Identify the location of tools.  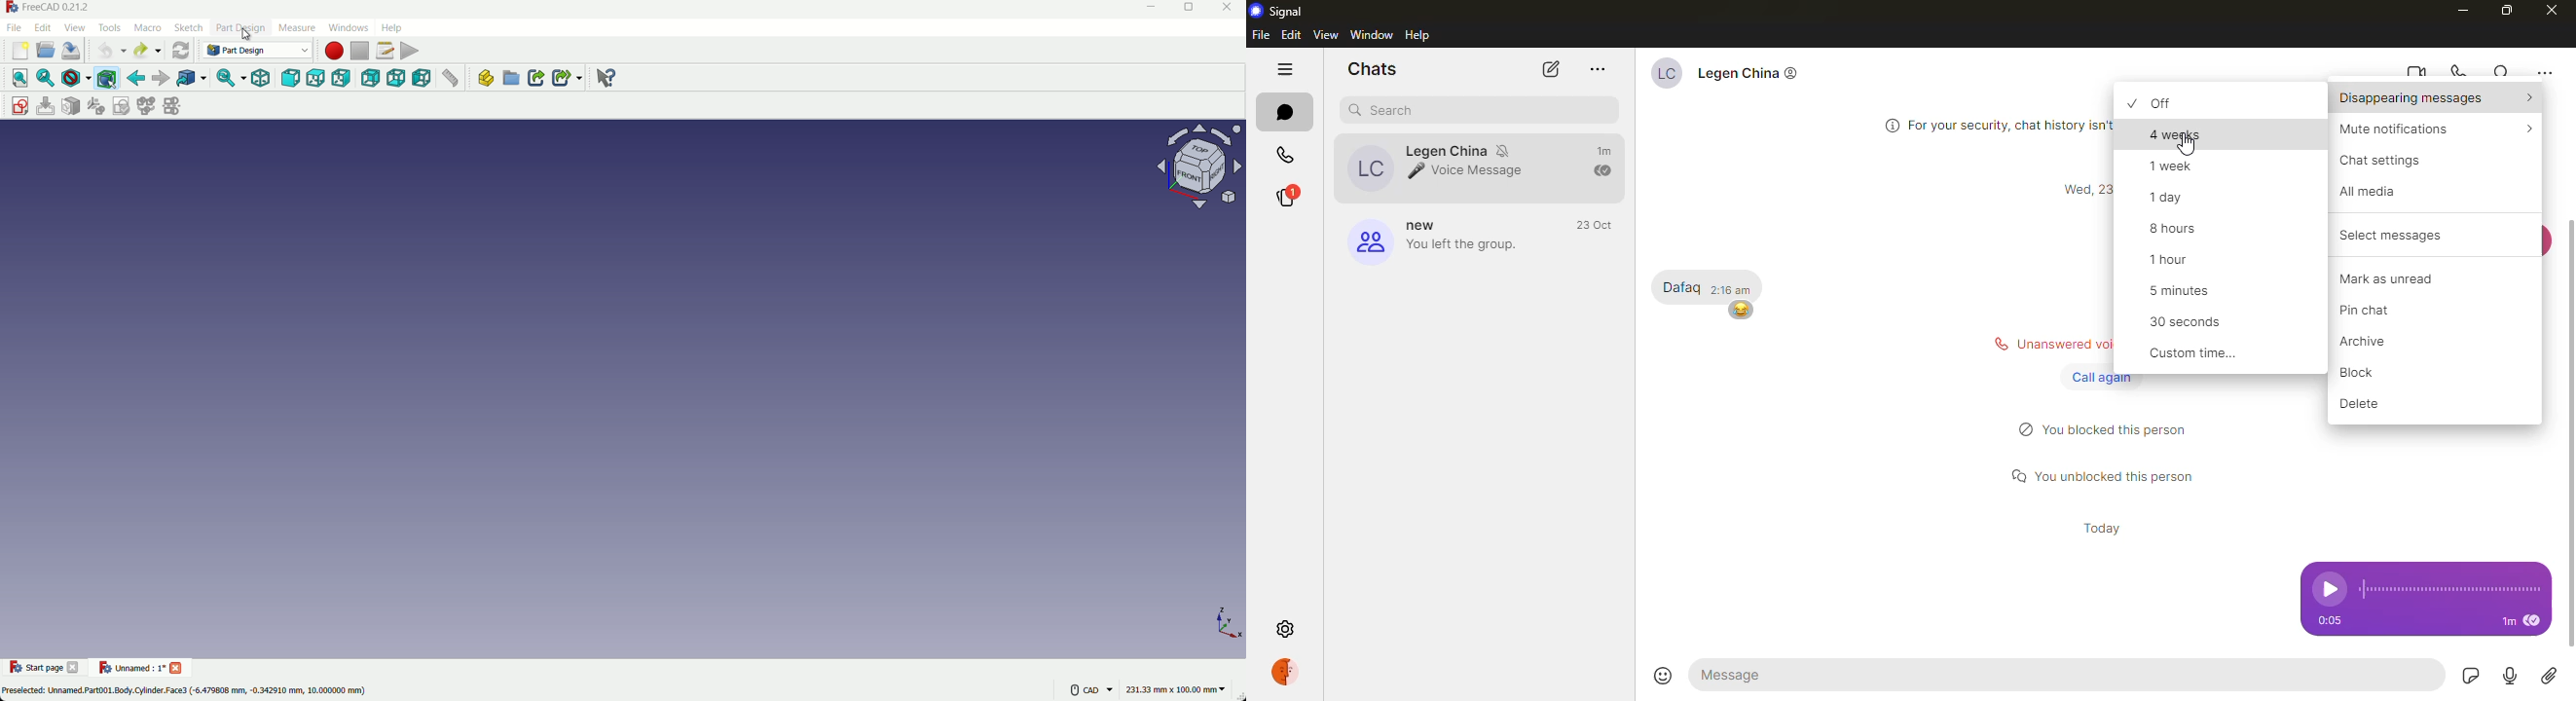
(110, 28).